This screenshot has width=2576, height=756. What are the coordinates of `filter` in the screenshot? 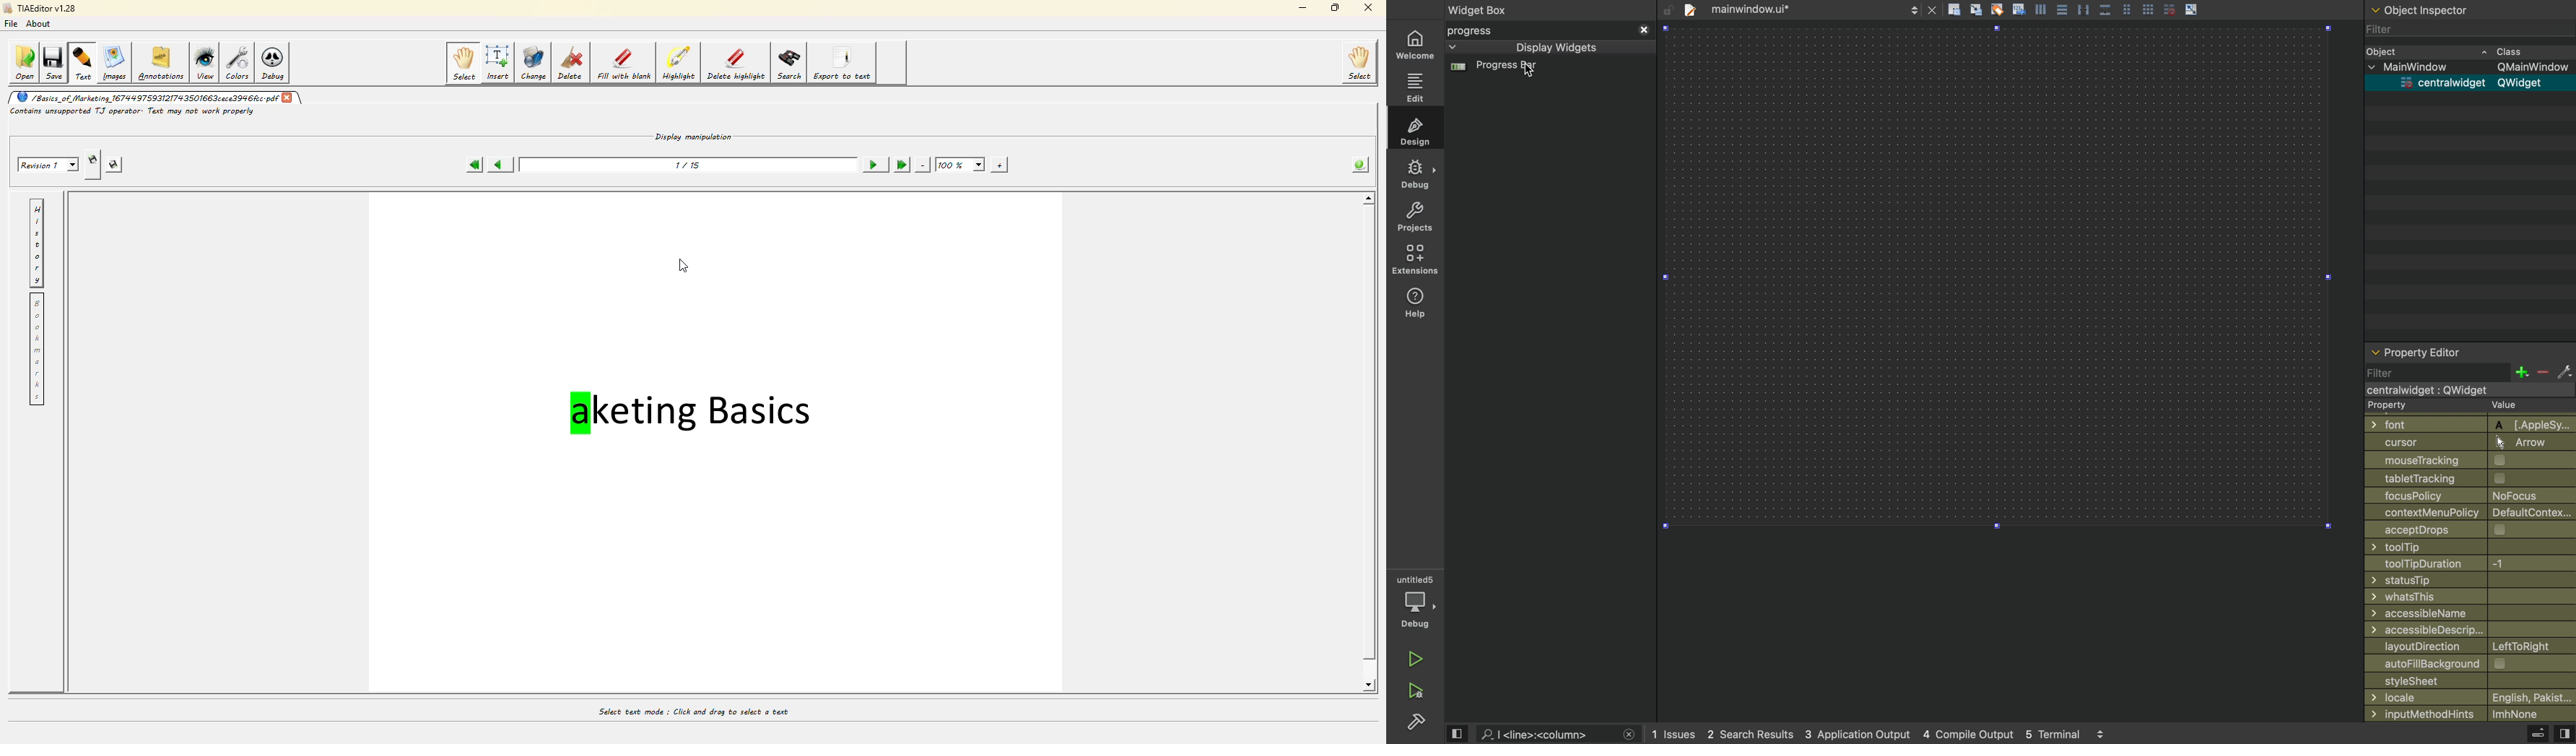 It's located at (2466, 30).